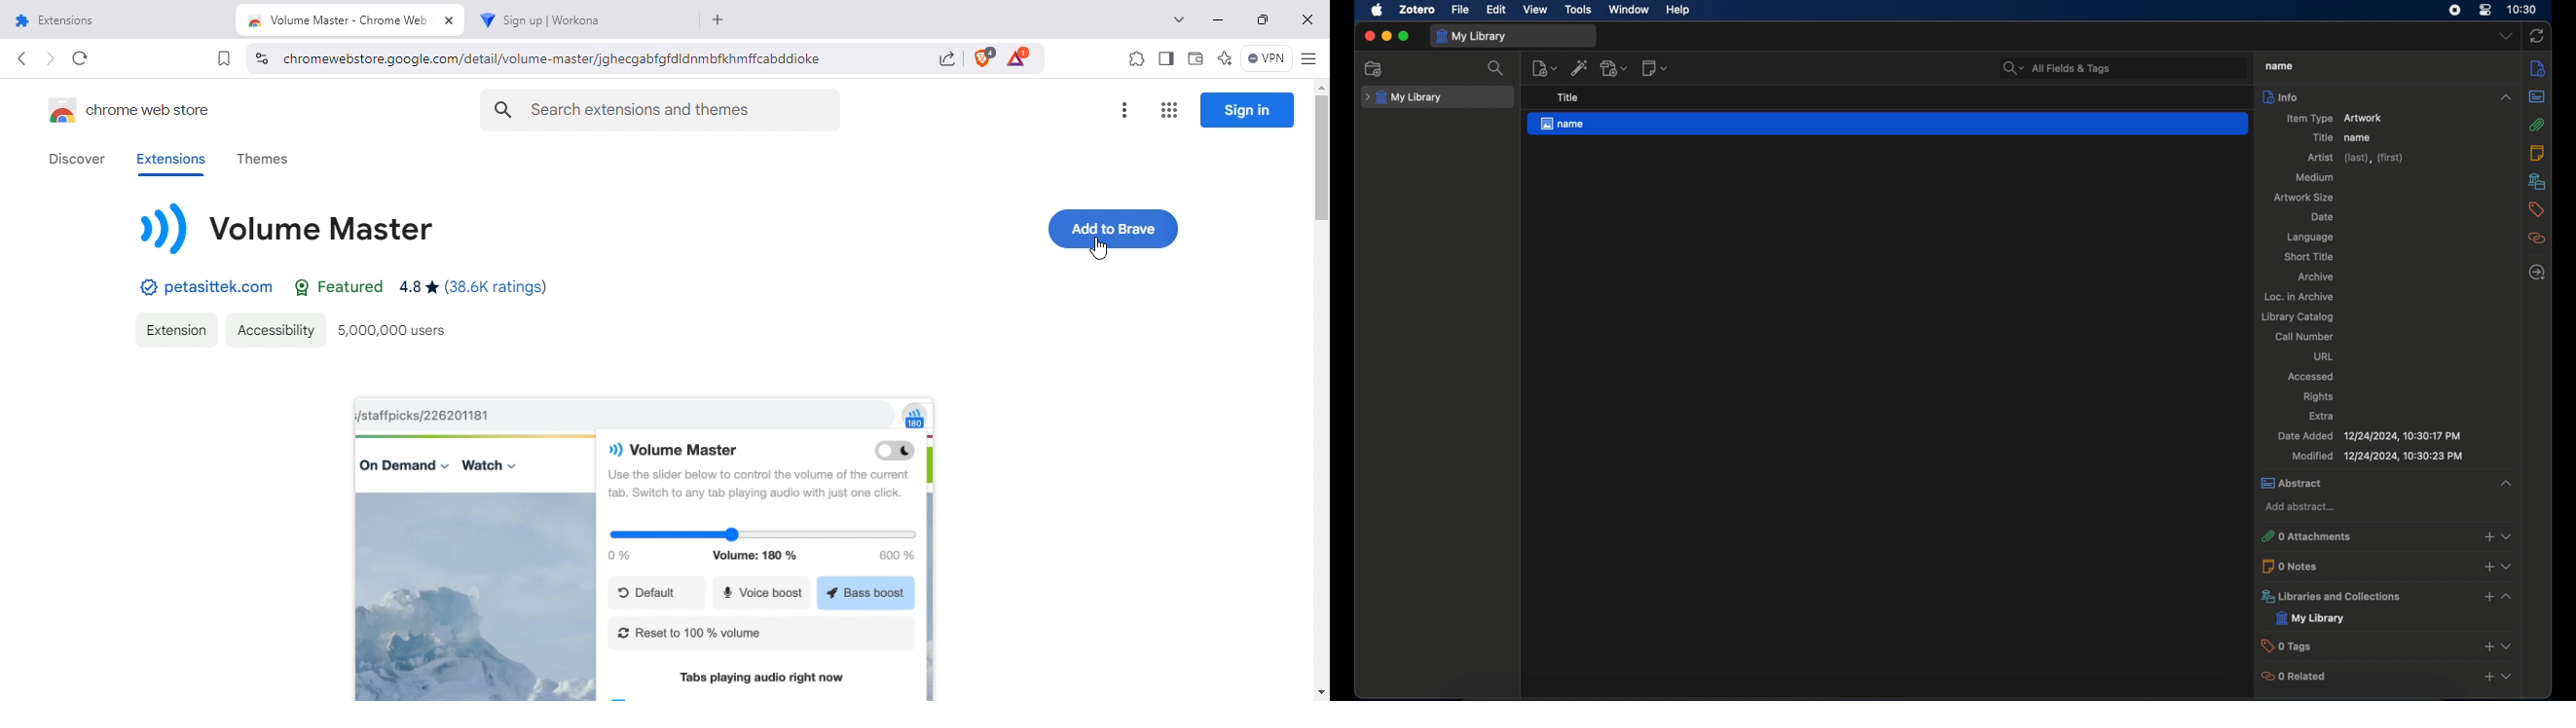  Describe the element at coordinates (2488, 648) in the screenshot. I see `add` at that location.